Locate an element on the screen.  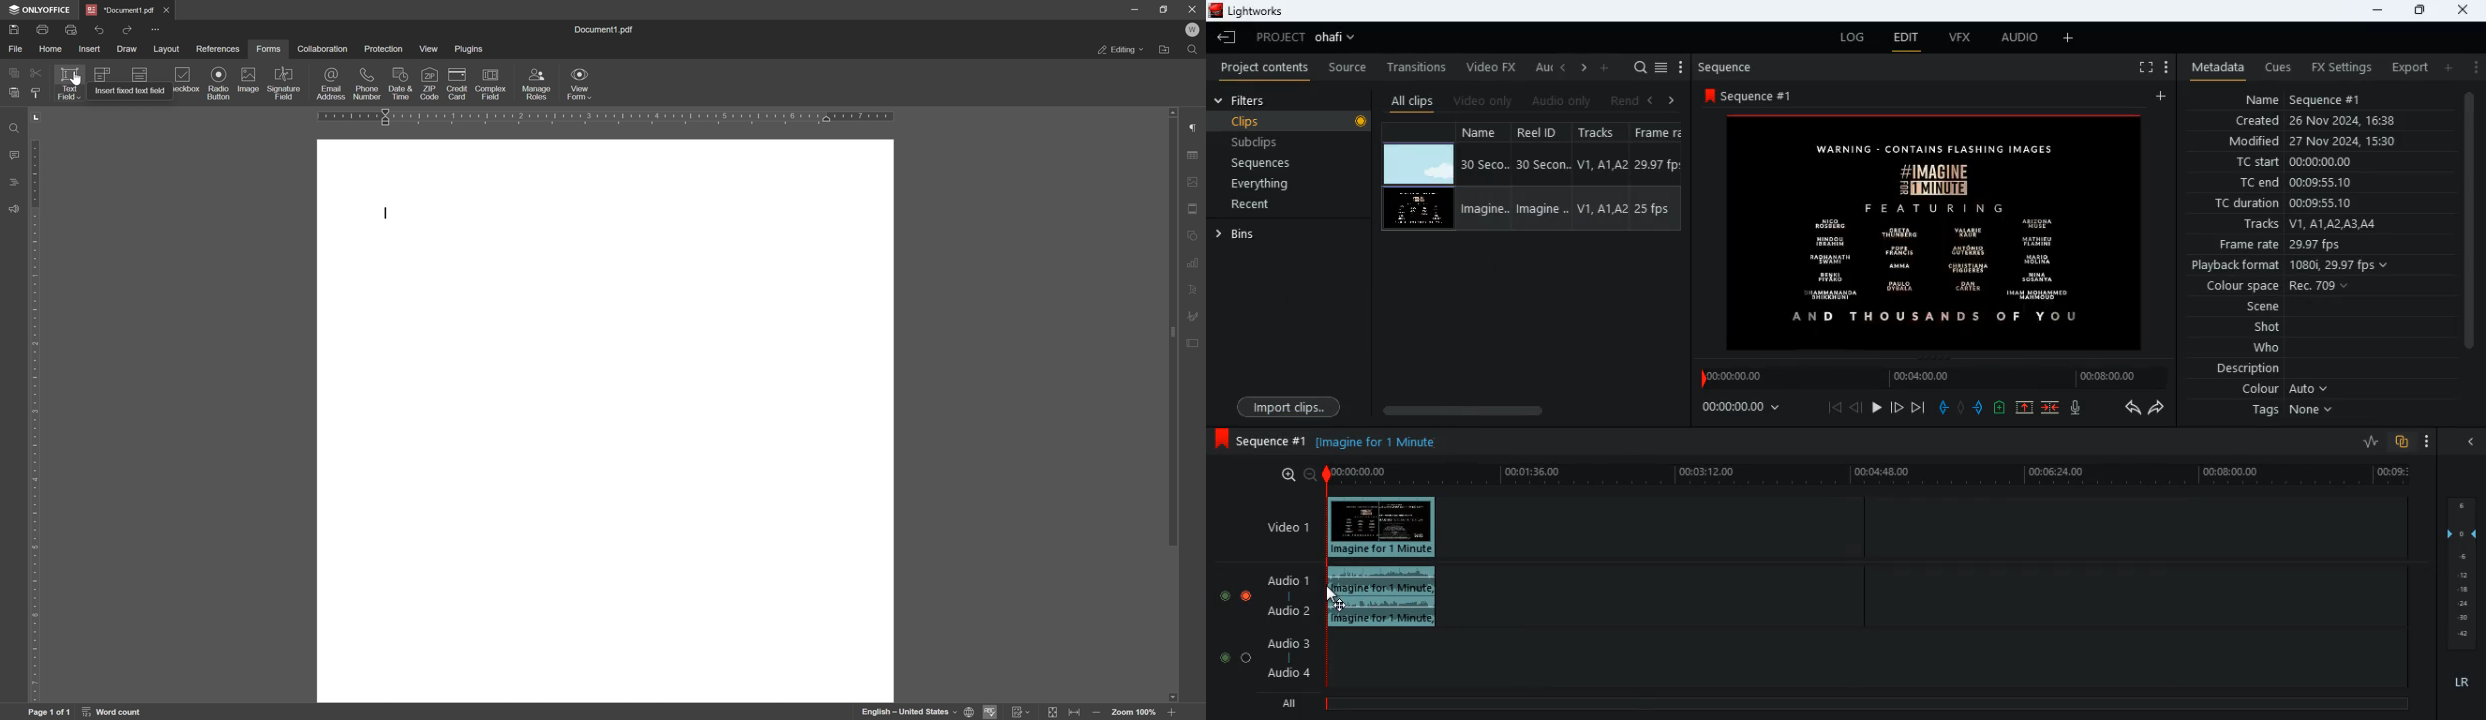
up is located at coordinates (2024, 409).